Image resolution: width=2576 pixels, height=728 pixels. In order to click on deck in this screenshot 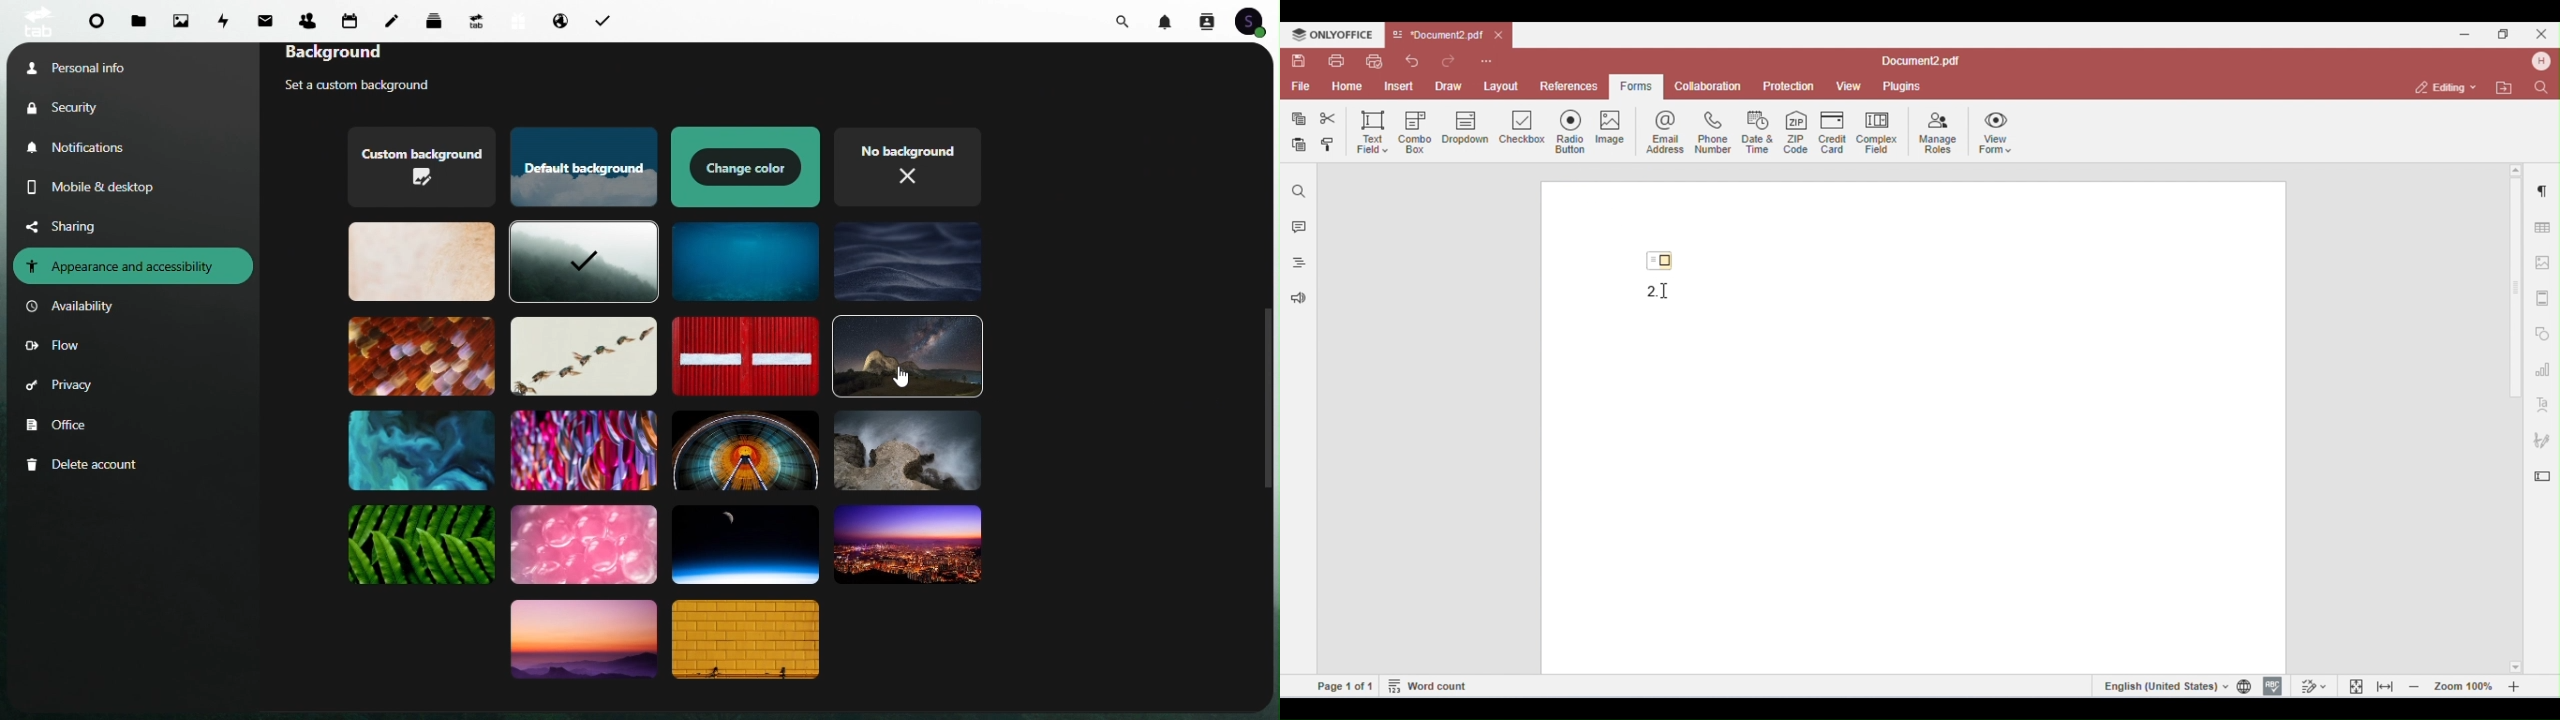, I will do `click(438, 19)`.